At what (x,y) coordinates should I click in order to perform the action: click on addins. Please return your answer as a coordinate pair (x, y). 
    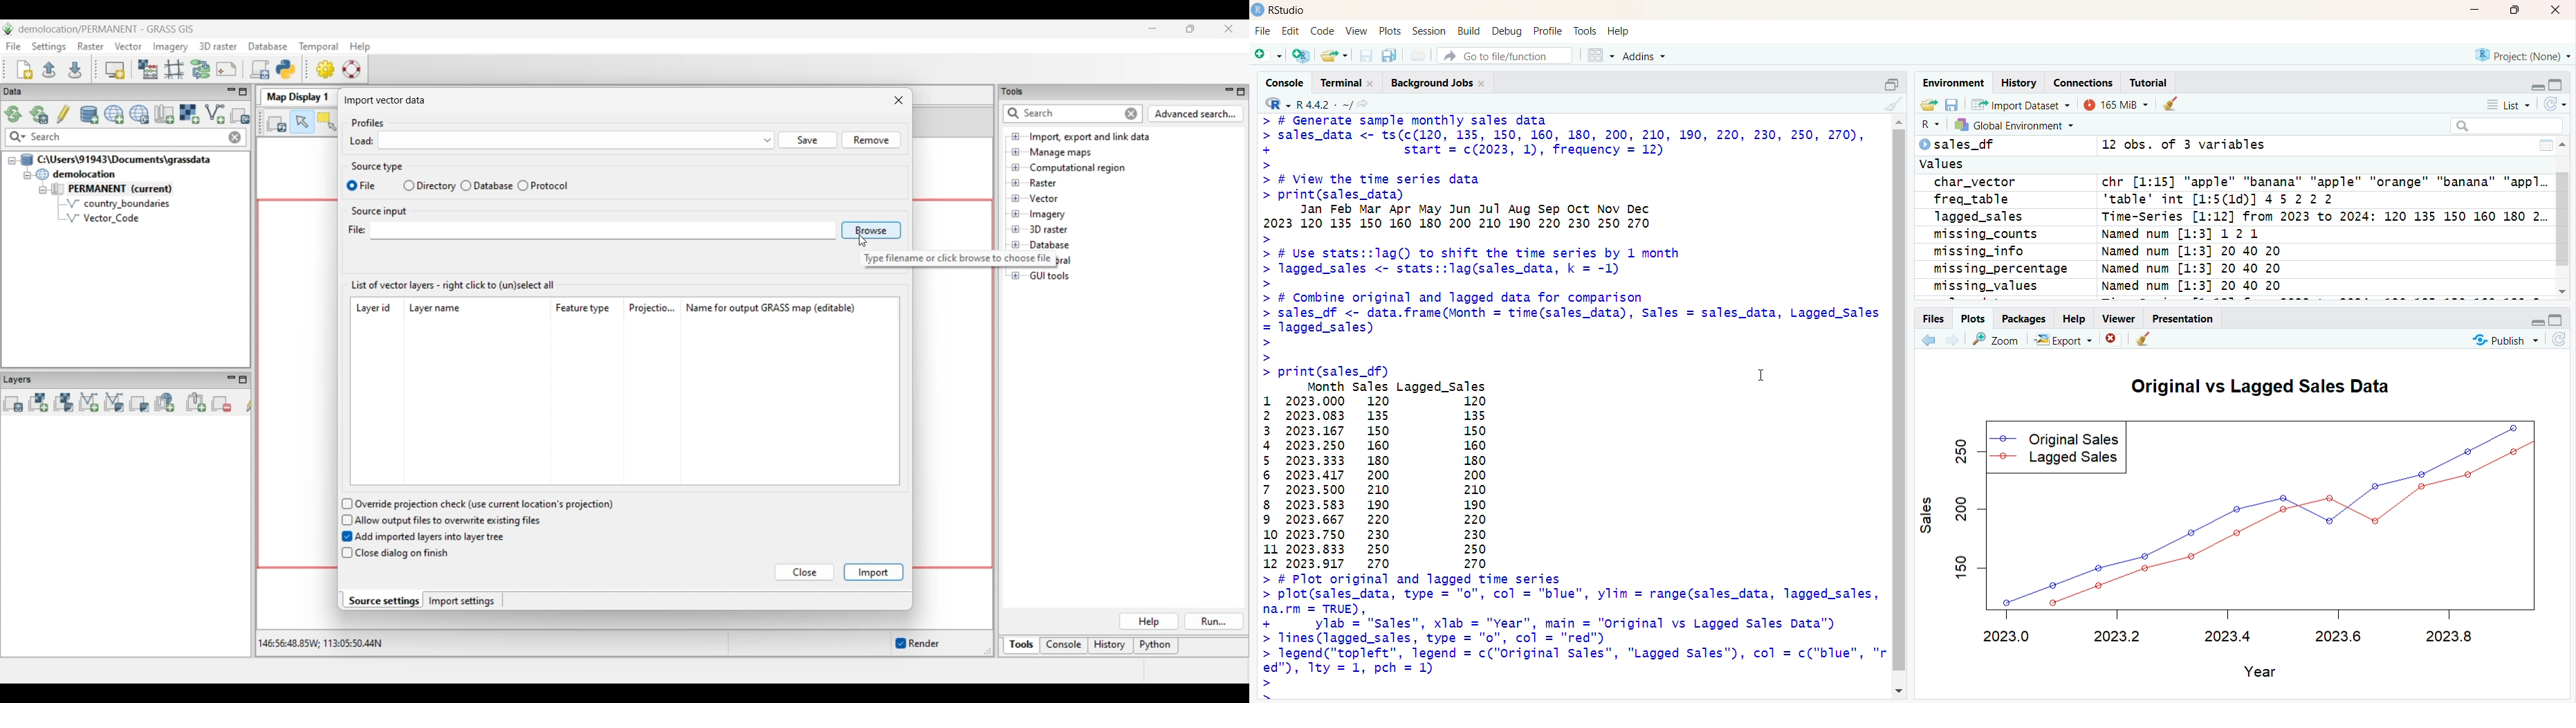
    Looking at the image, I should click on (1647, 55).